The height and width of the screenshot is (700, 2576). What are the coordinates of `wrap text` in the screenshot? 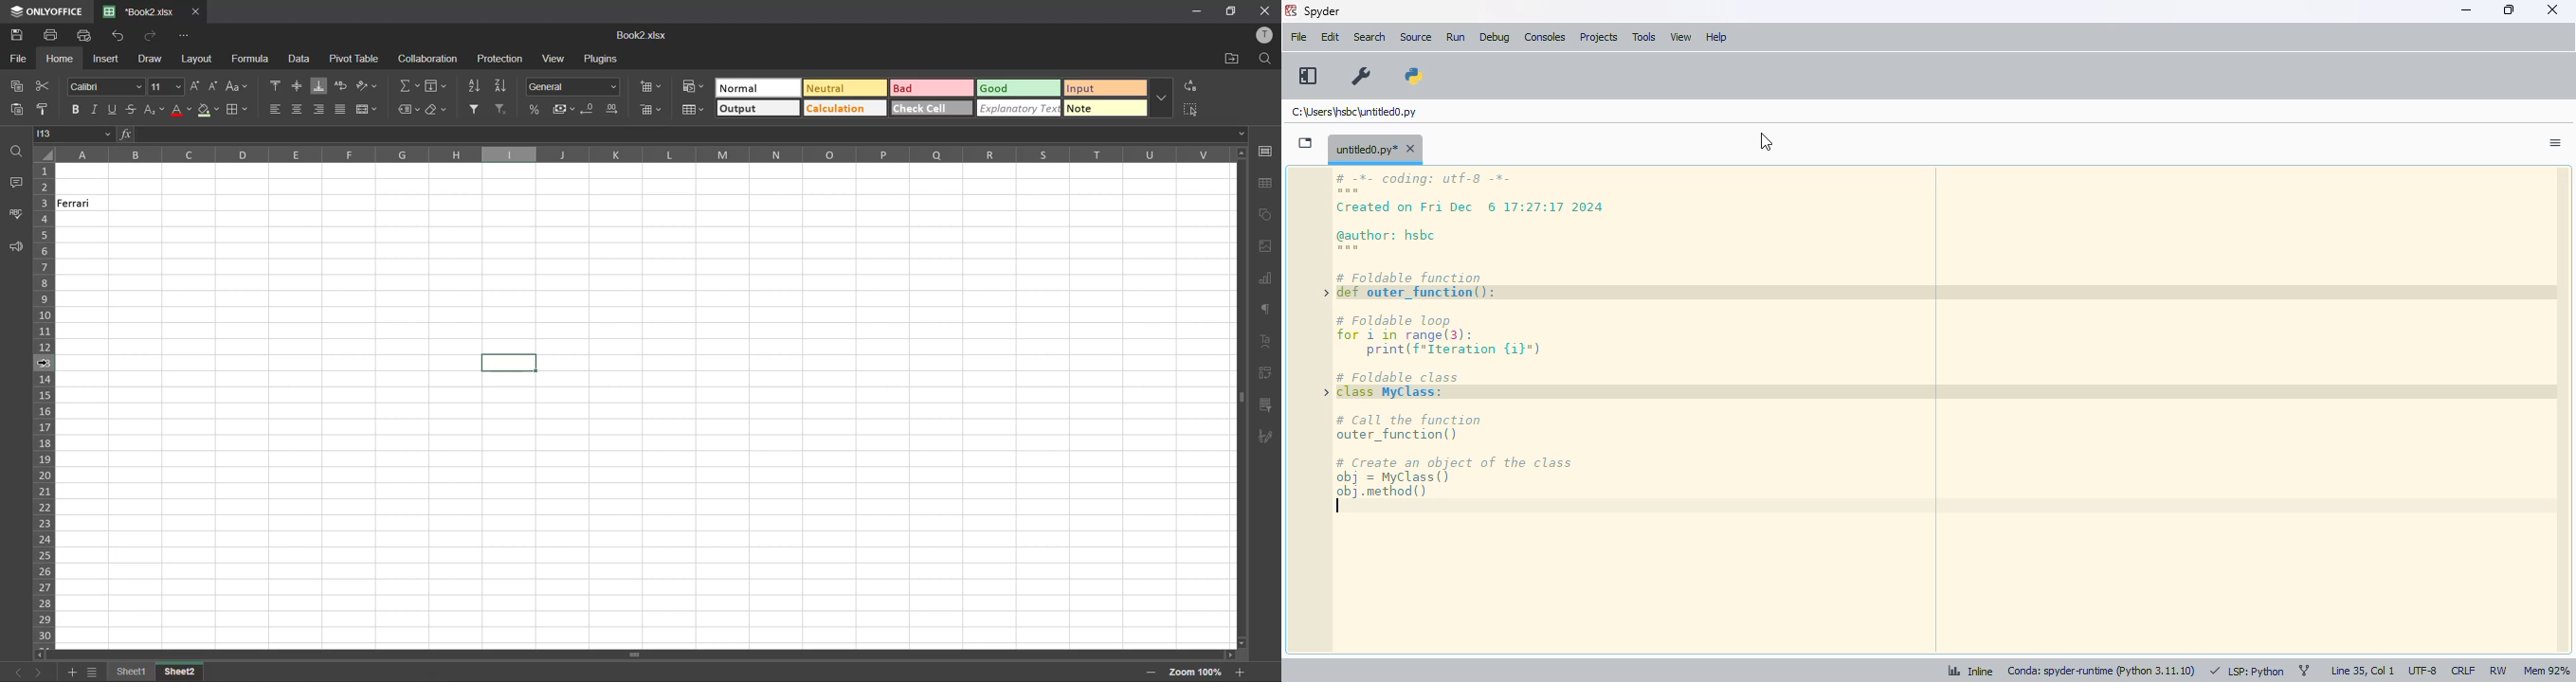 It's located at (340, 85).